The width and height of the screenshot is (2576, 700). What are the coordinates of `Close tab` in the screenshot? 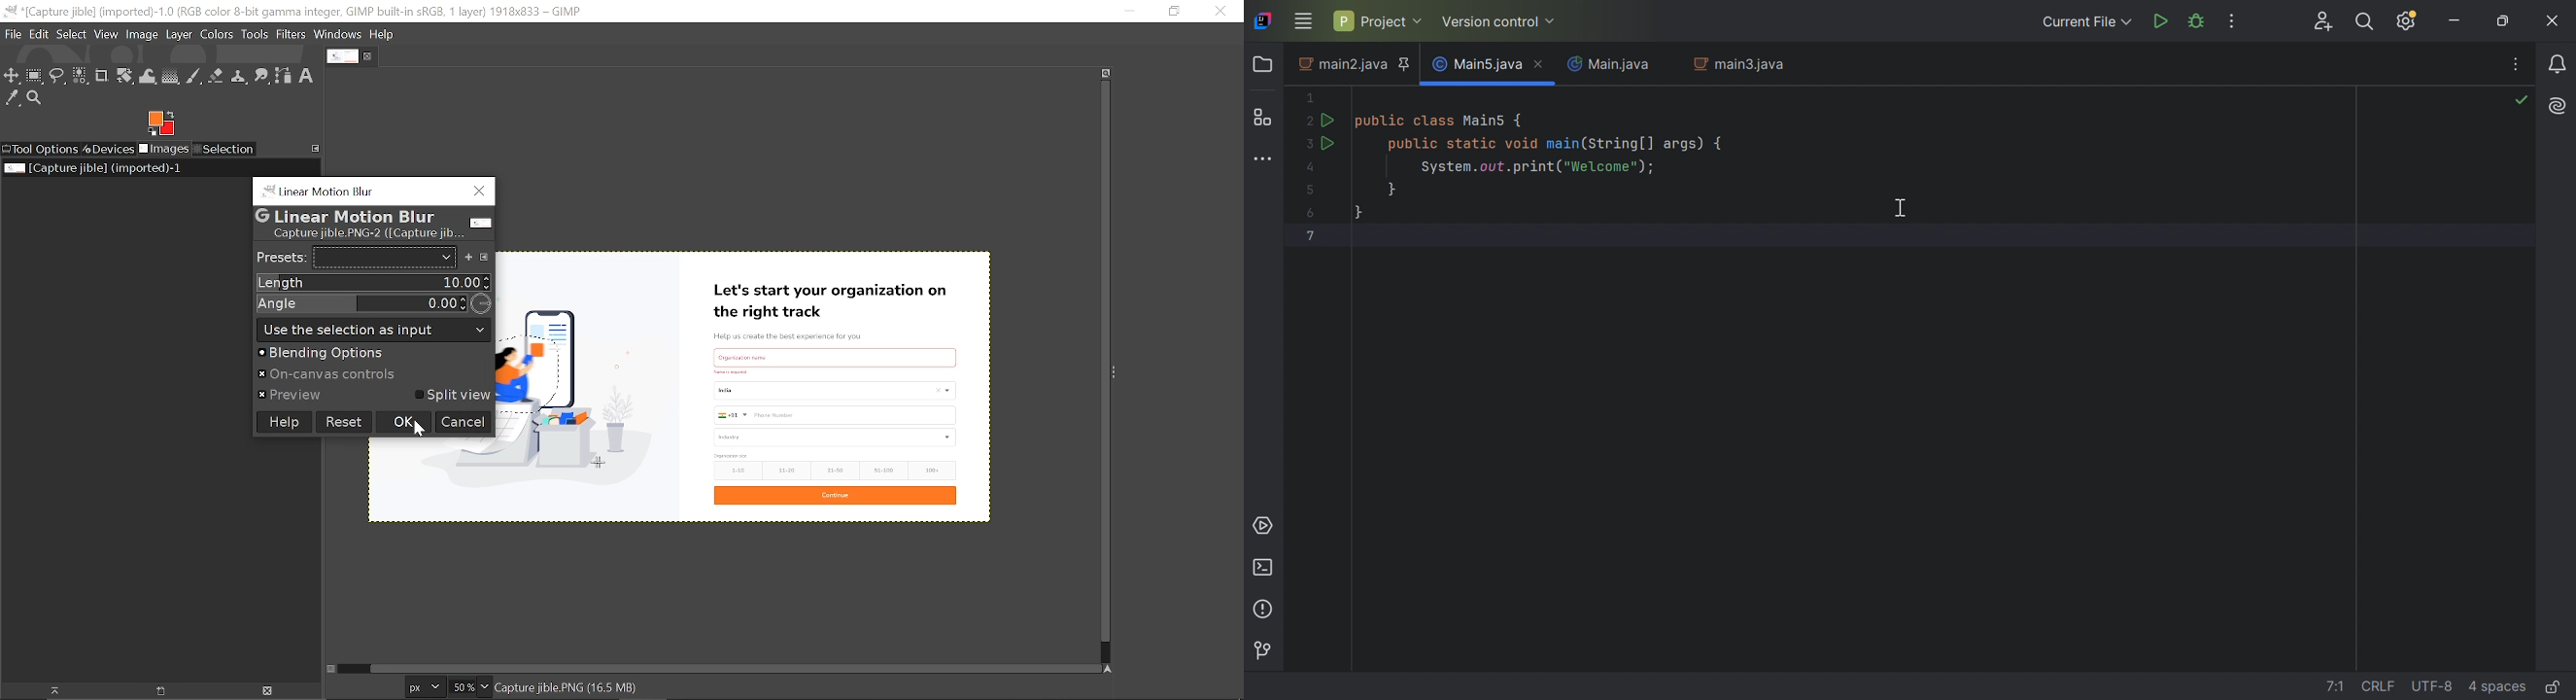 It's located at (370, 56).